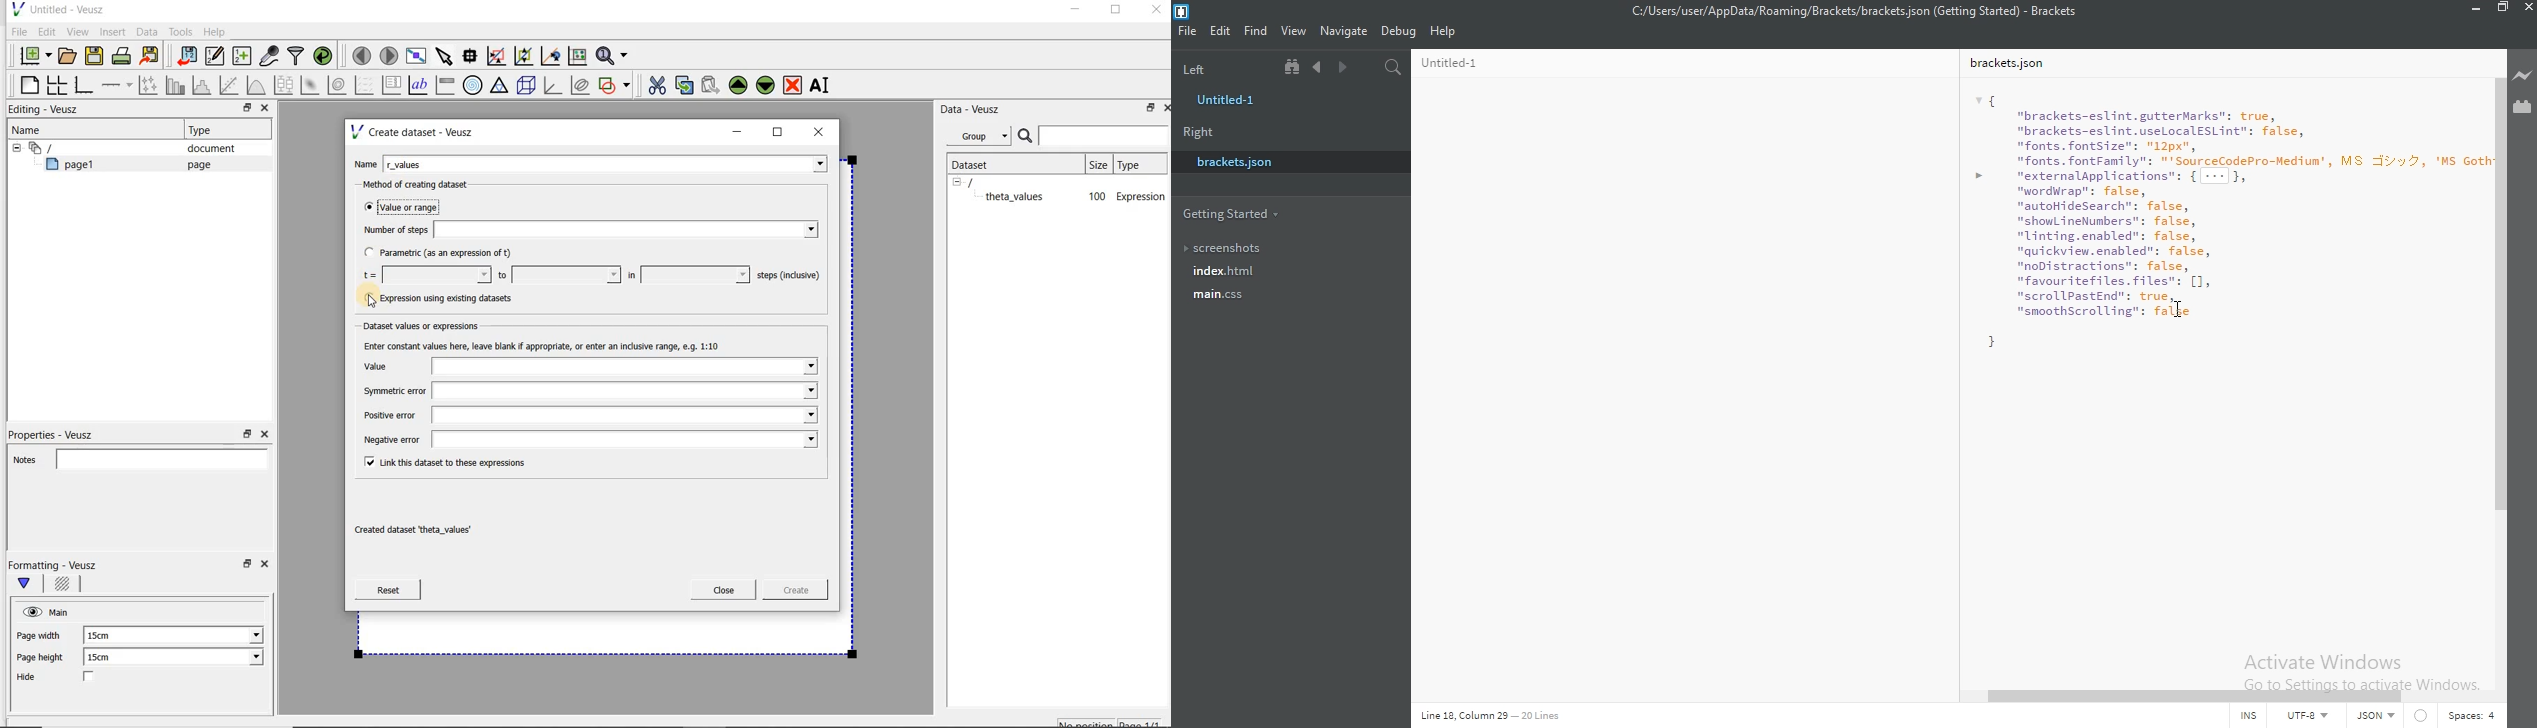  Describe the element at coordinates (1258, 30) in the screenshot. I see `Find` at that location.